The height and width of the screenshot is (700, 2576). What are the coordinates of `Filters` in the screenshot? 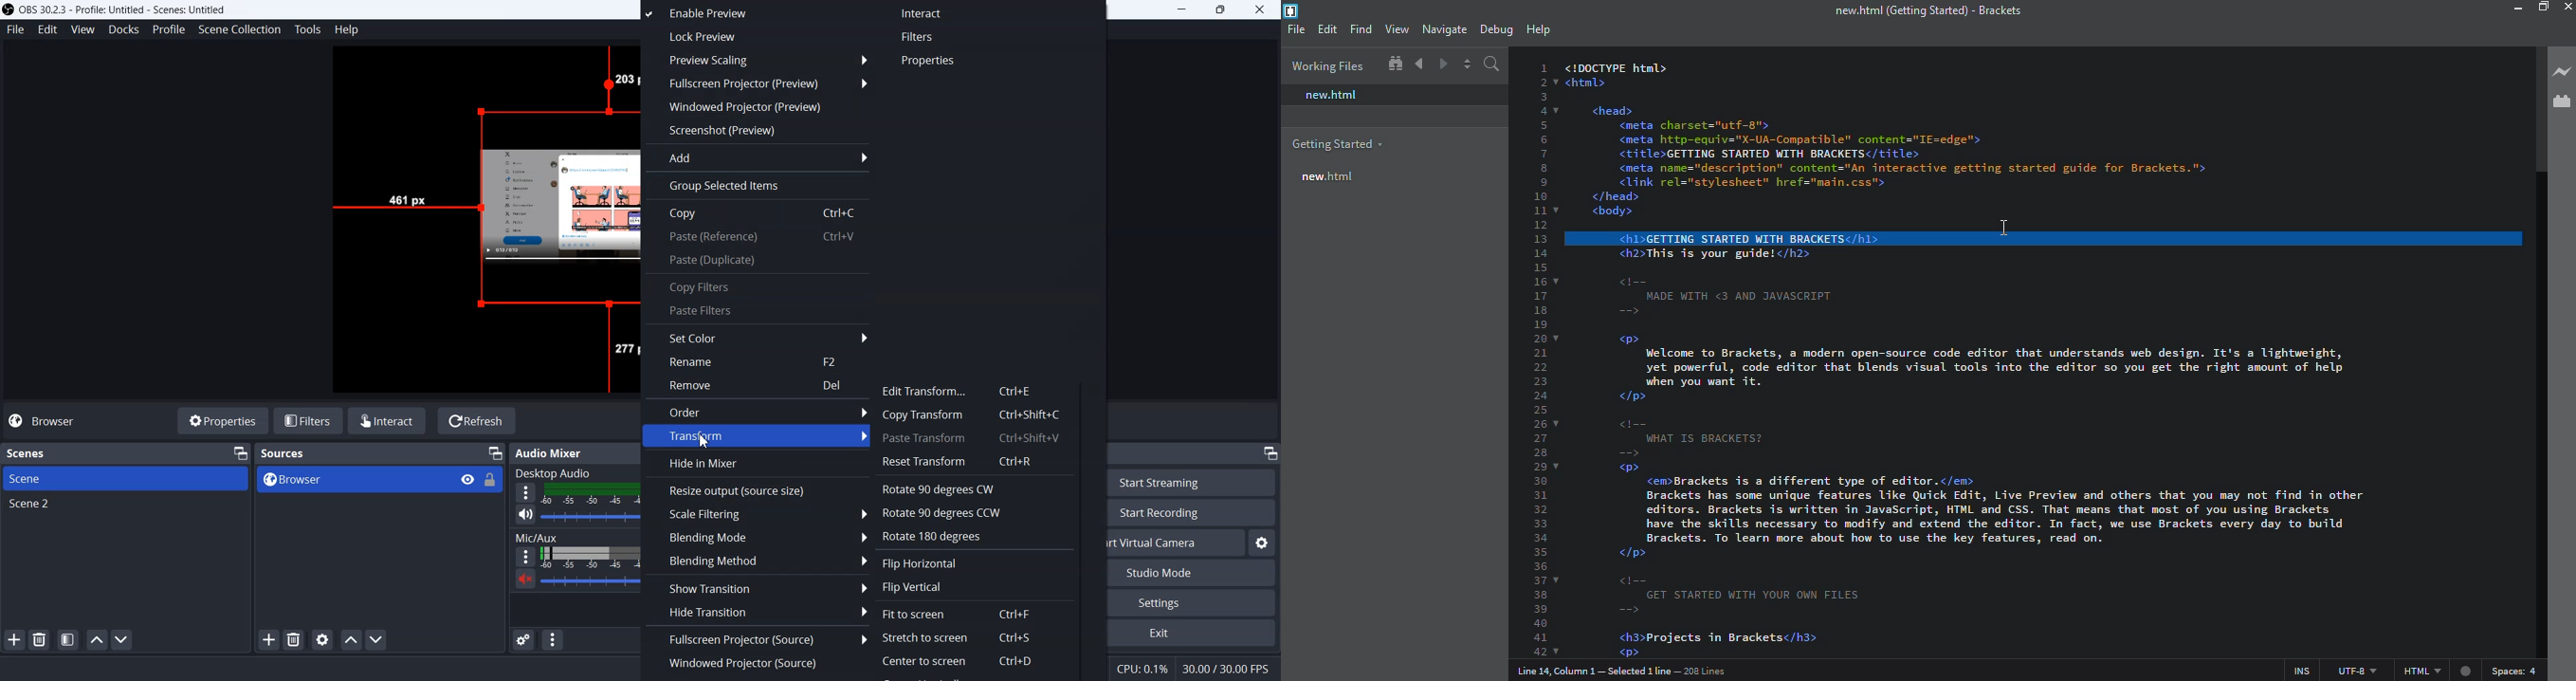 It's located at (310, 421).